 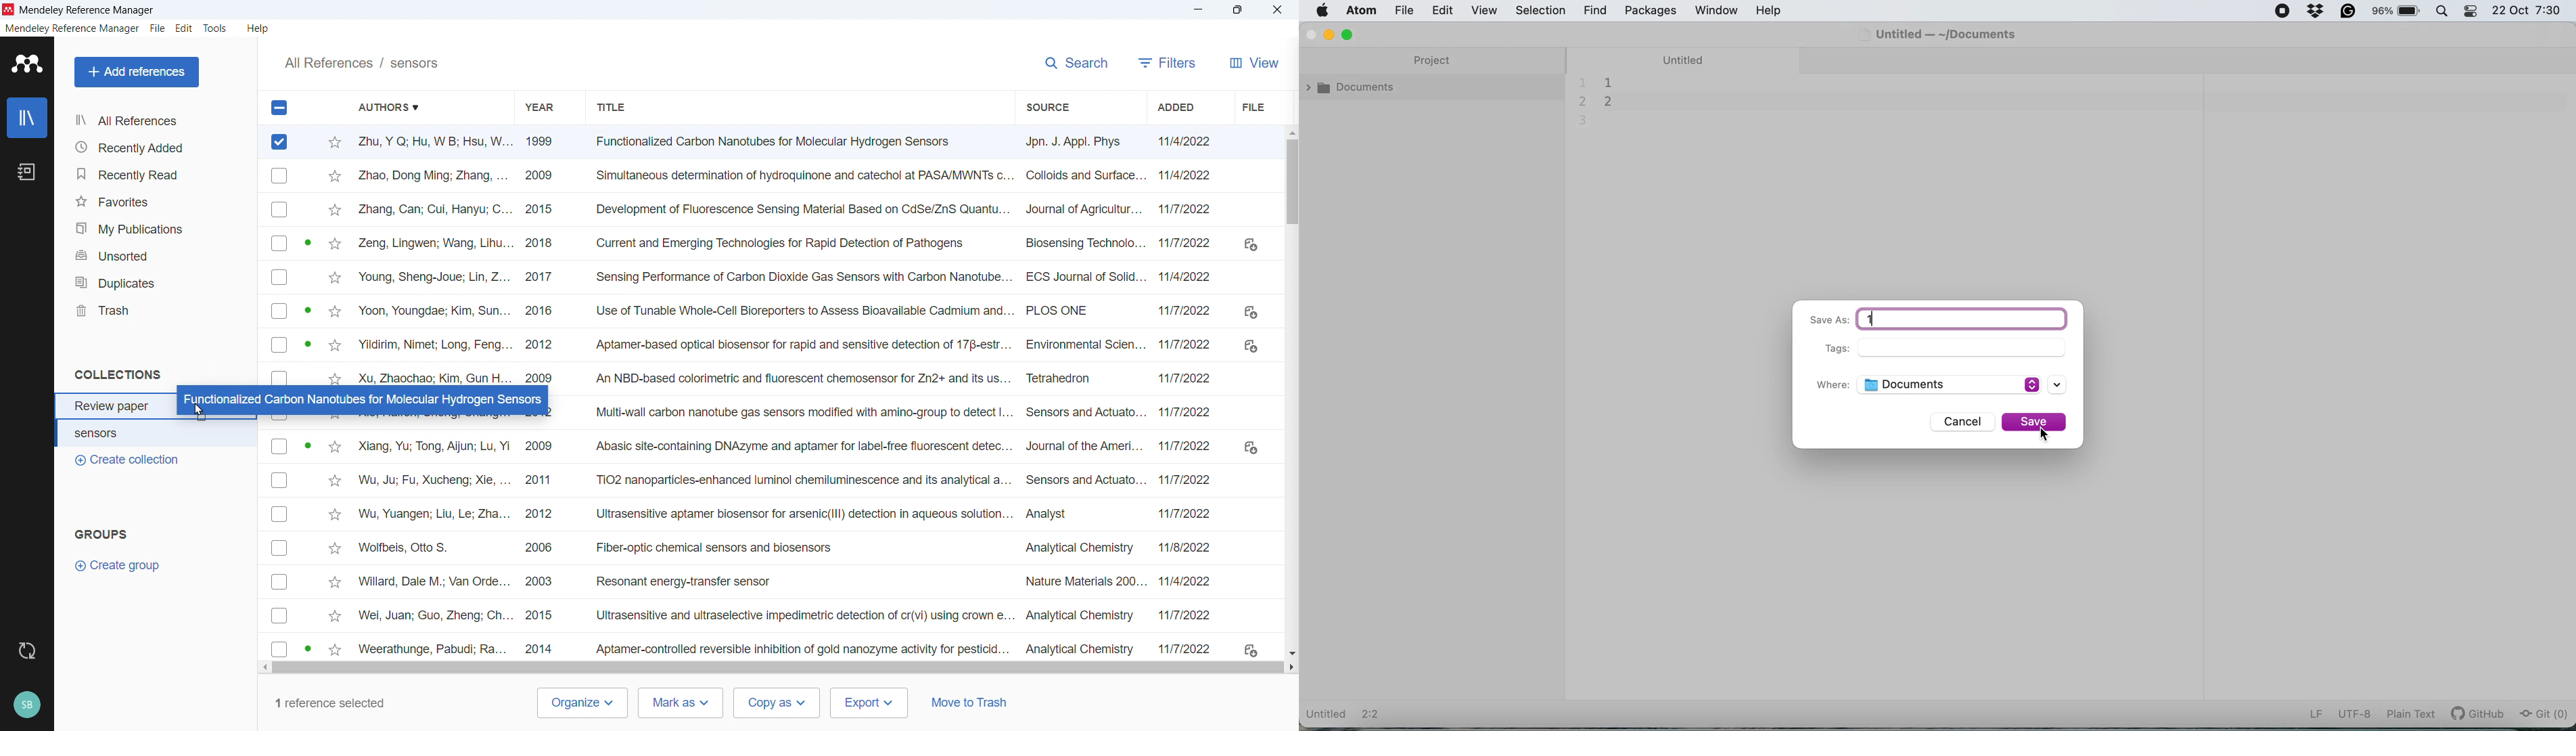 What do you see at coordinates (2315, 13) in the screenshot?
I see `dropbox` at bounding box center [2315, 13].